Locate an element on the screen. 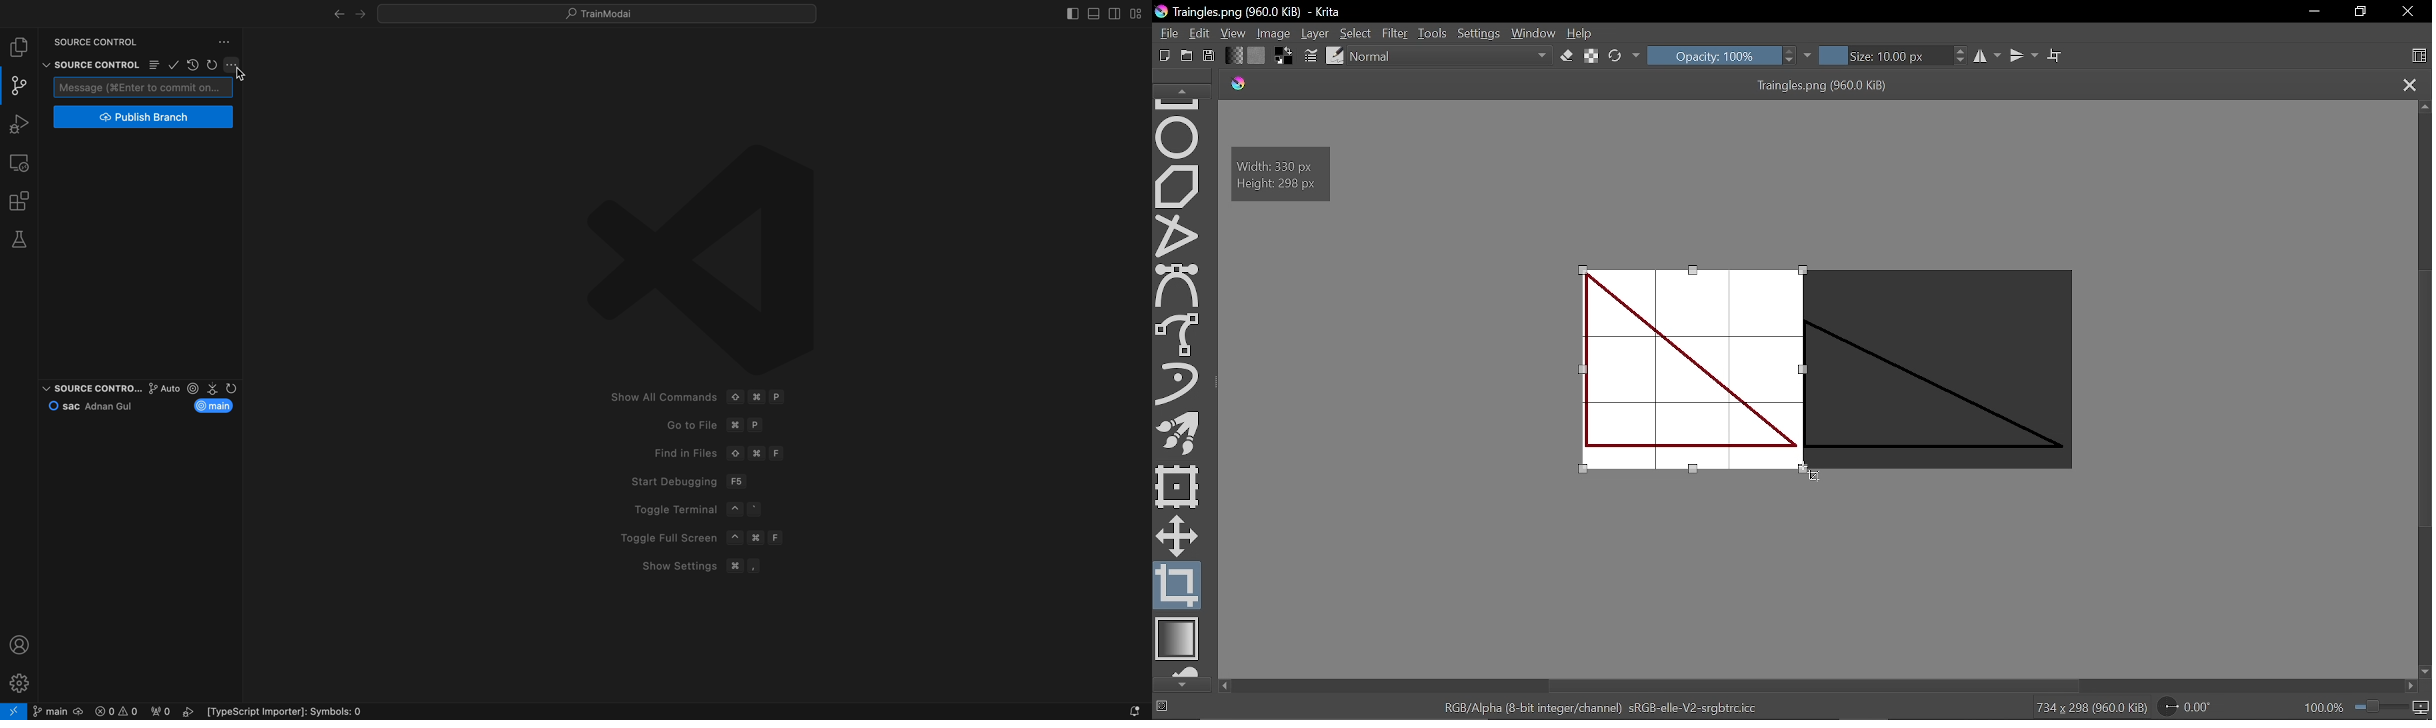  View is located at coordinates (1234, 33).